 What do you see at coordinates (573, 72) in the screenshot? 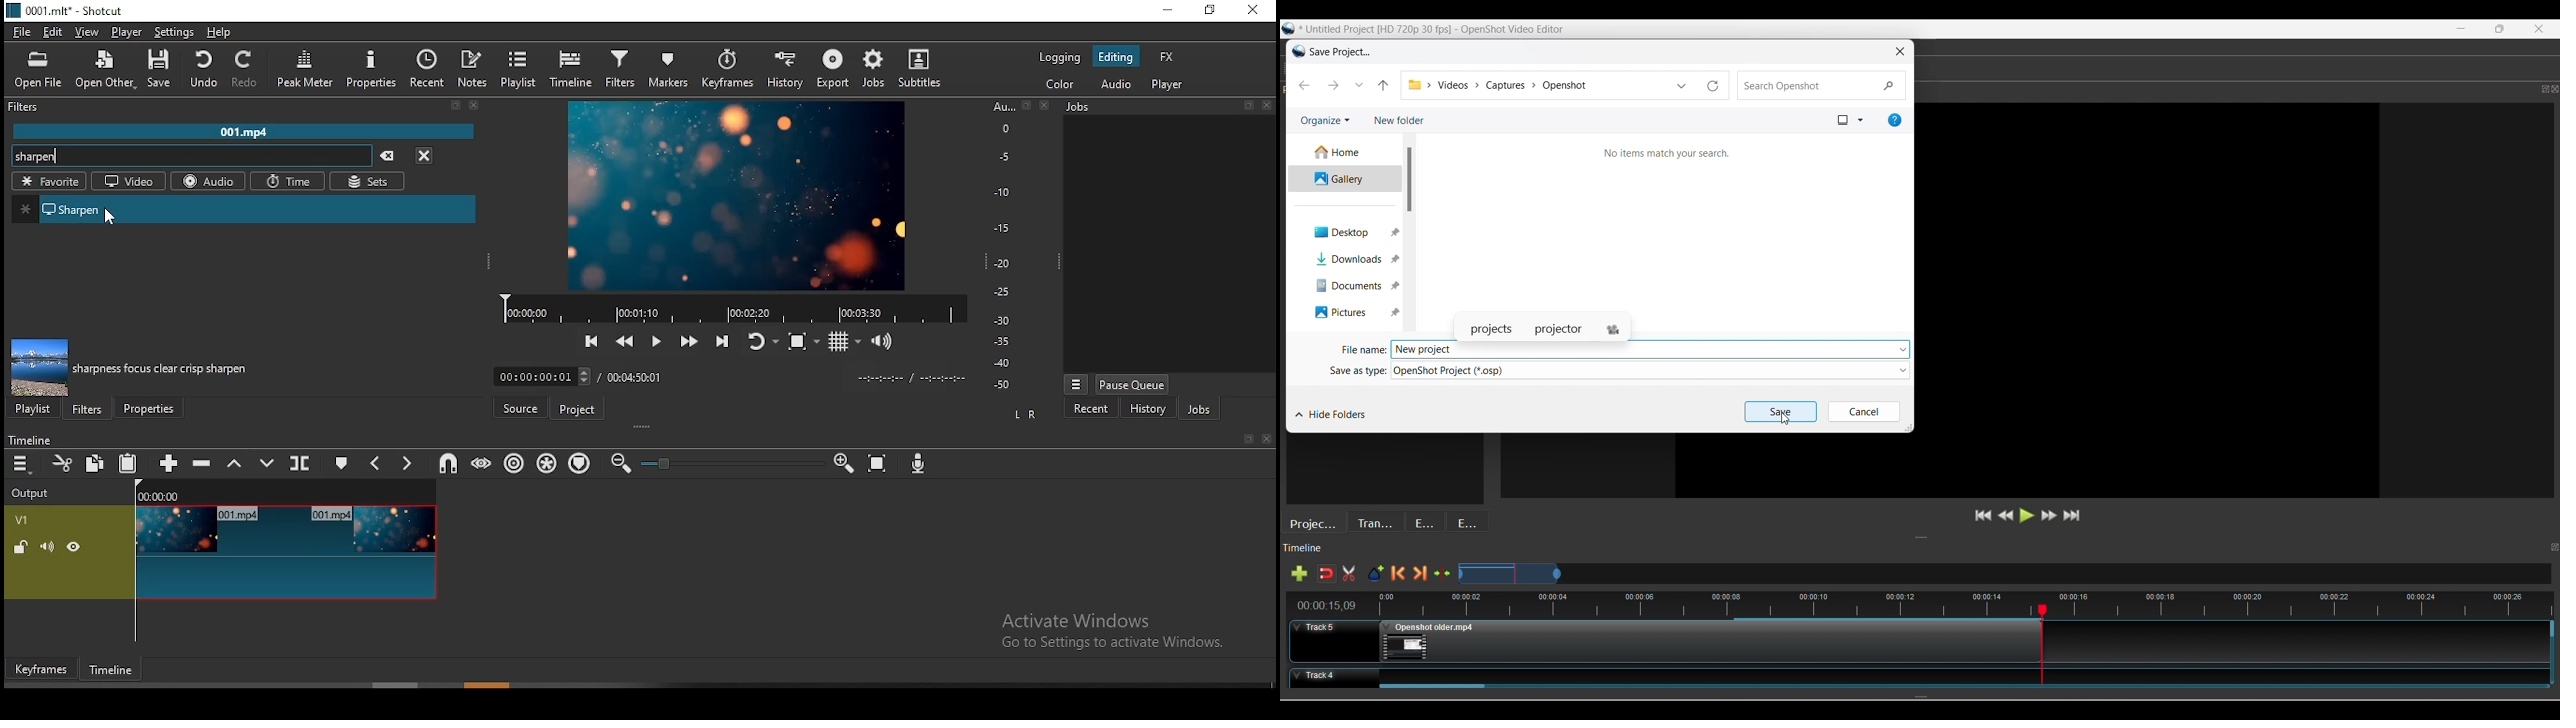
I see `timeline` at bounding box center [573, 72].